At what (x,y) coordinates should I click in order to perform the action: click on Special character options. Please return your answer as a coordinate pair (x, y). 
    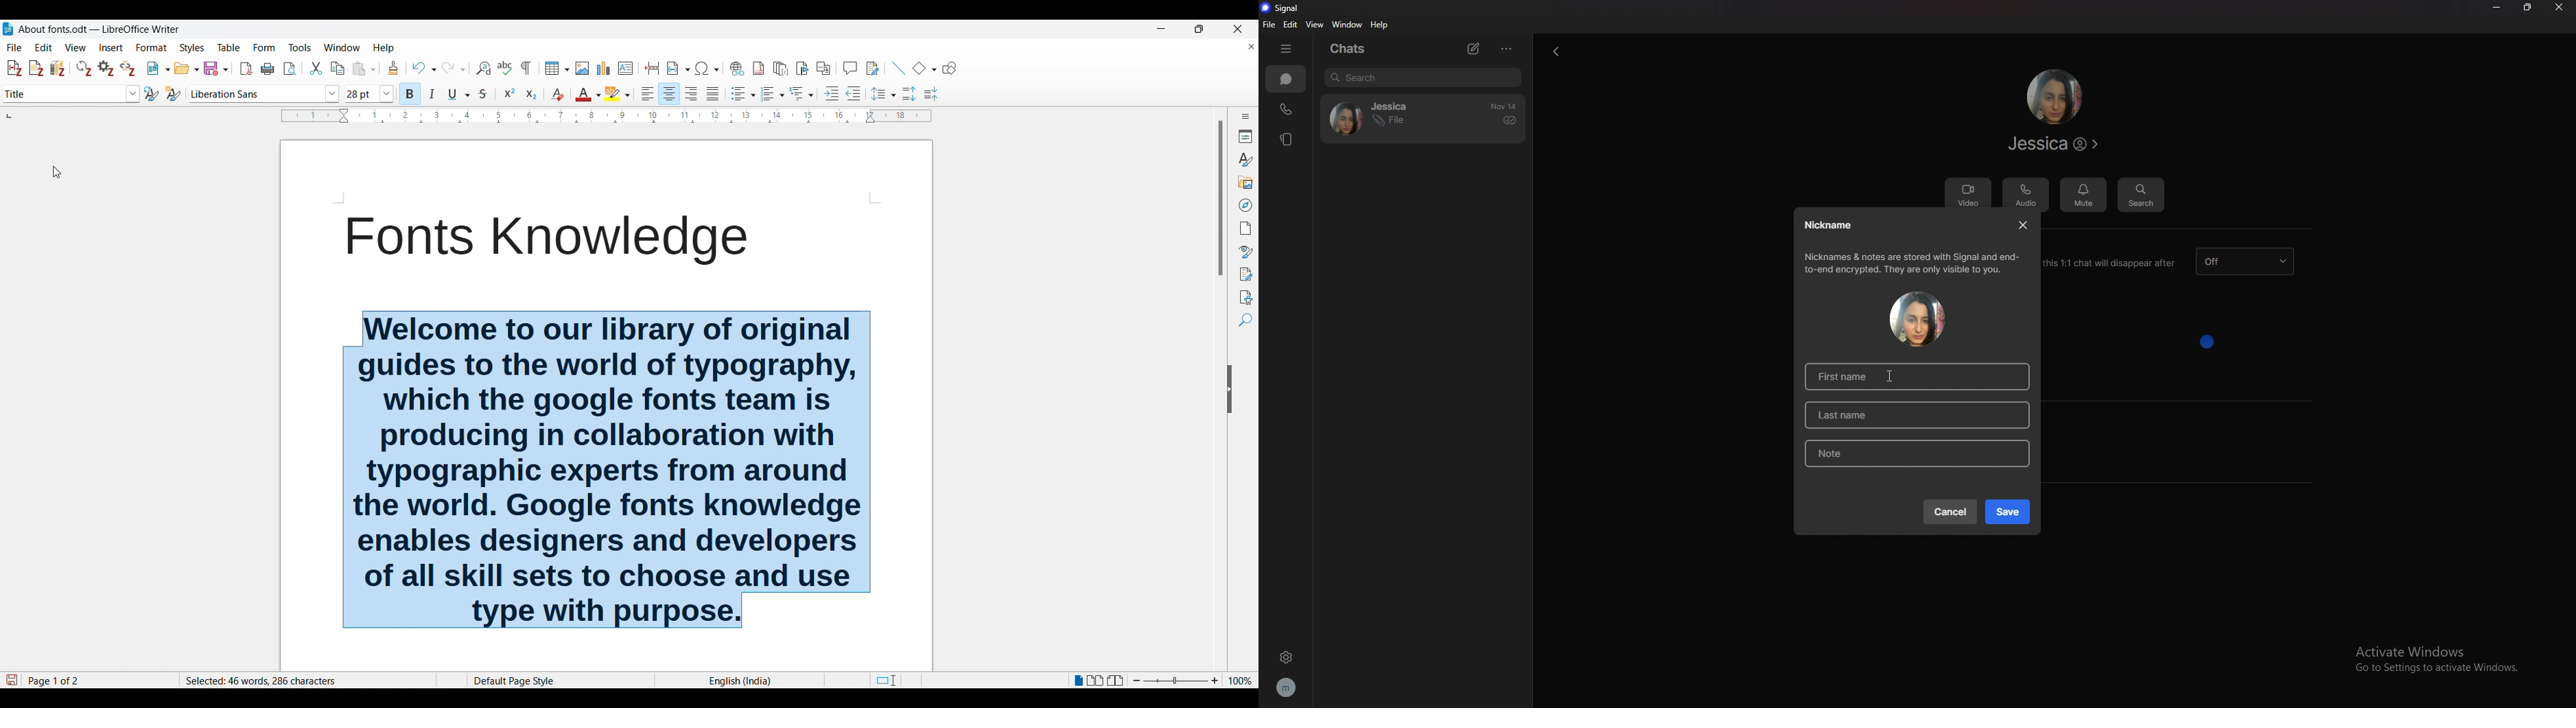
    Looking at the image, I should click on (708, 68).